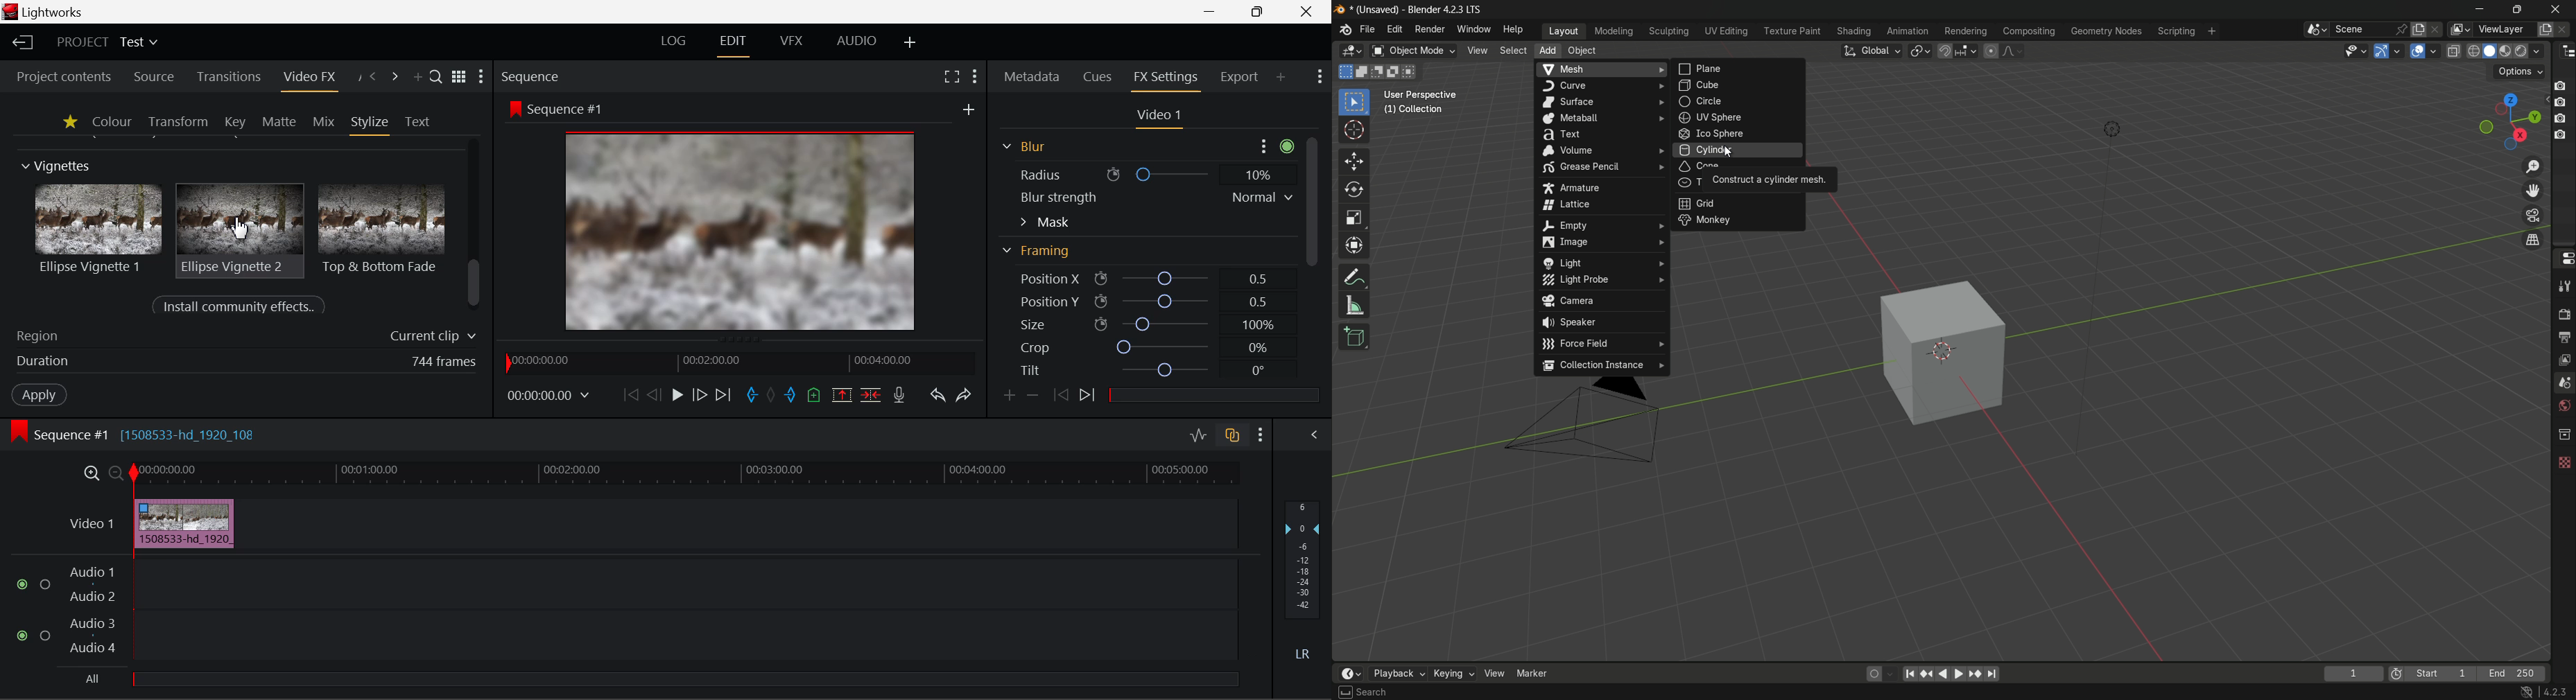  What do you see at coordinates (962, 394) in the screenshot?
I see `Redo` at bounding box center [962, 394].